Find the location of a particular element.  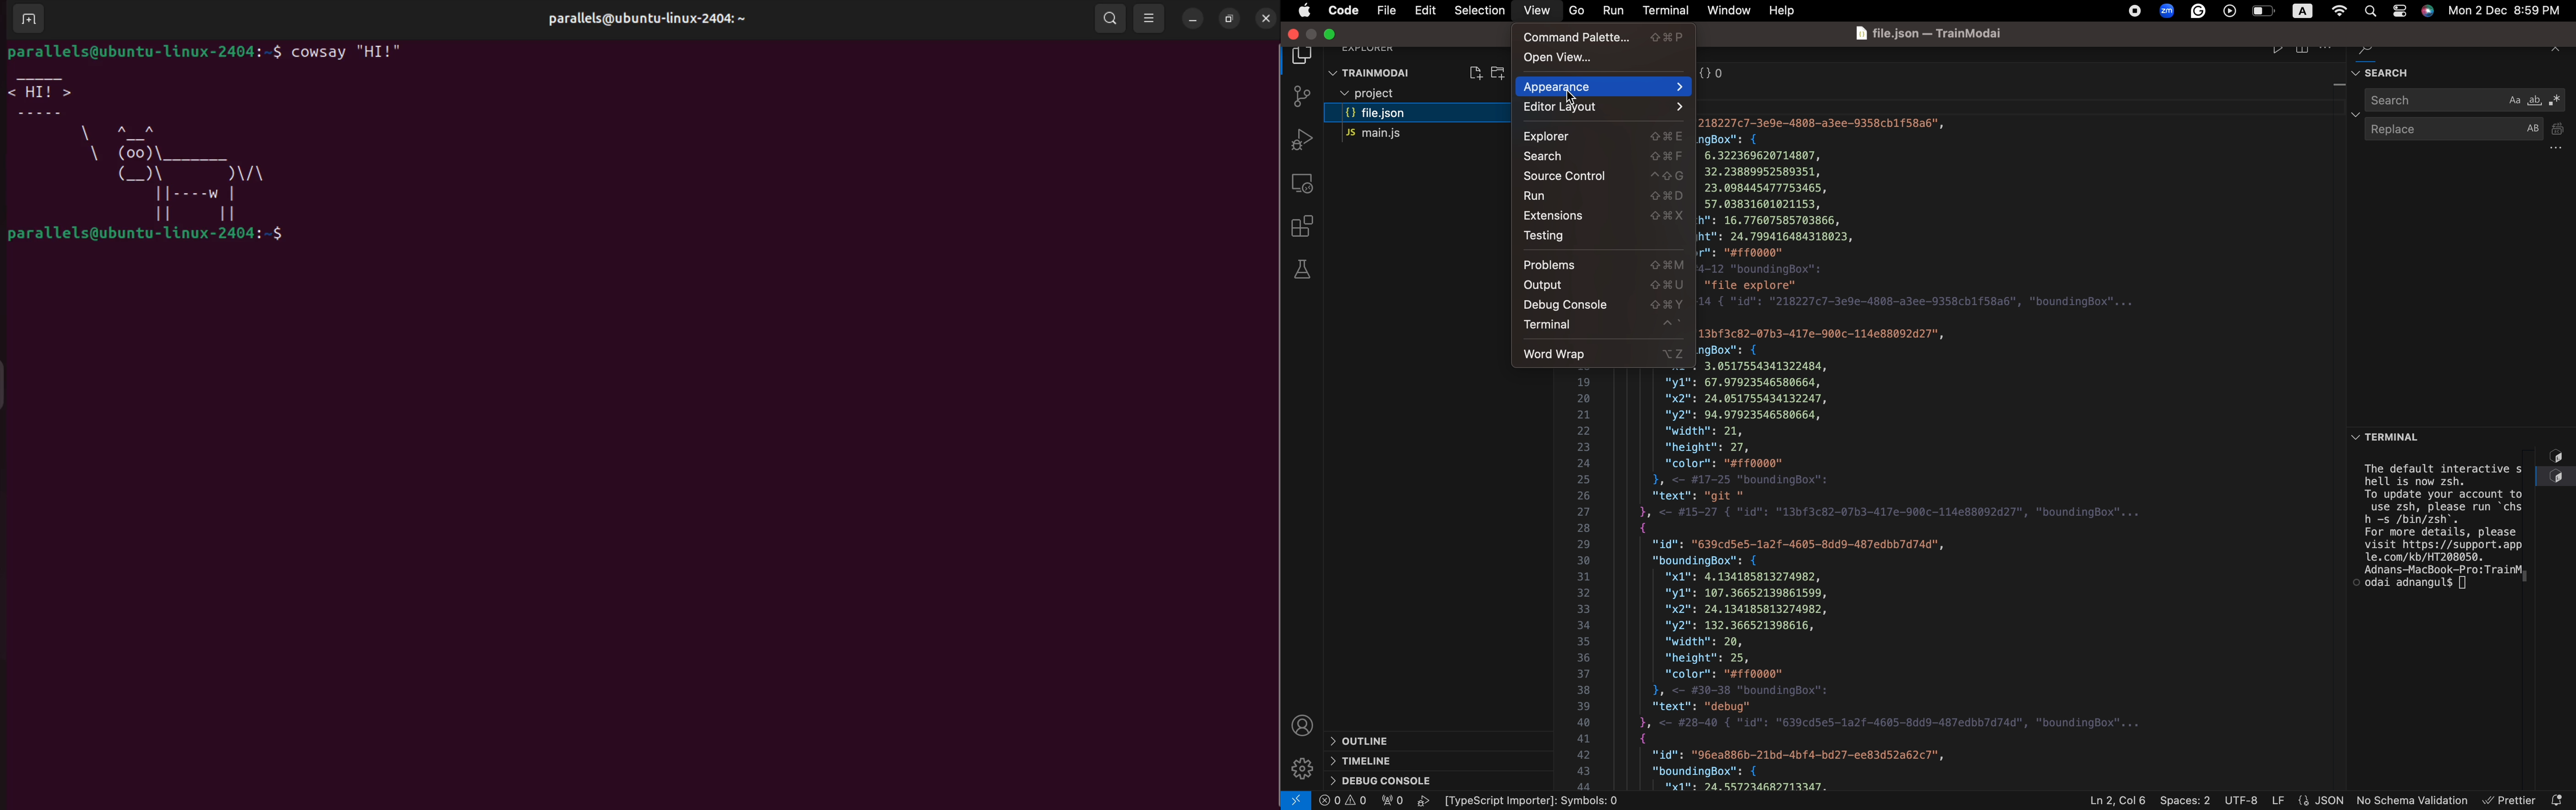

git is located at coordinates (1298, 98).